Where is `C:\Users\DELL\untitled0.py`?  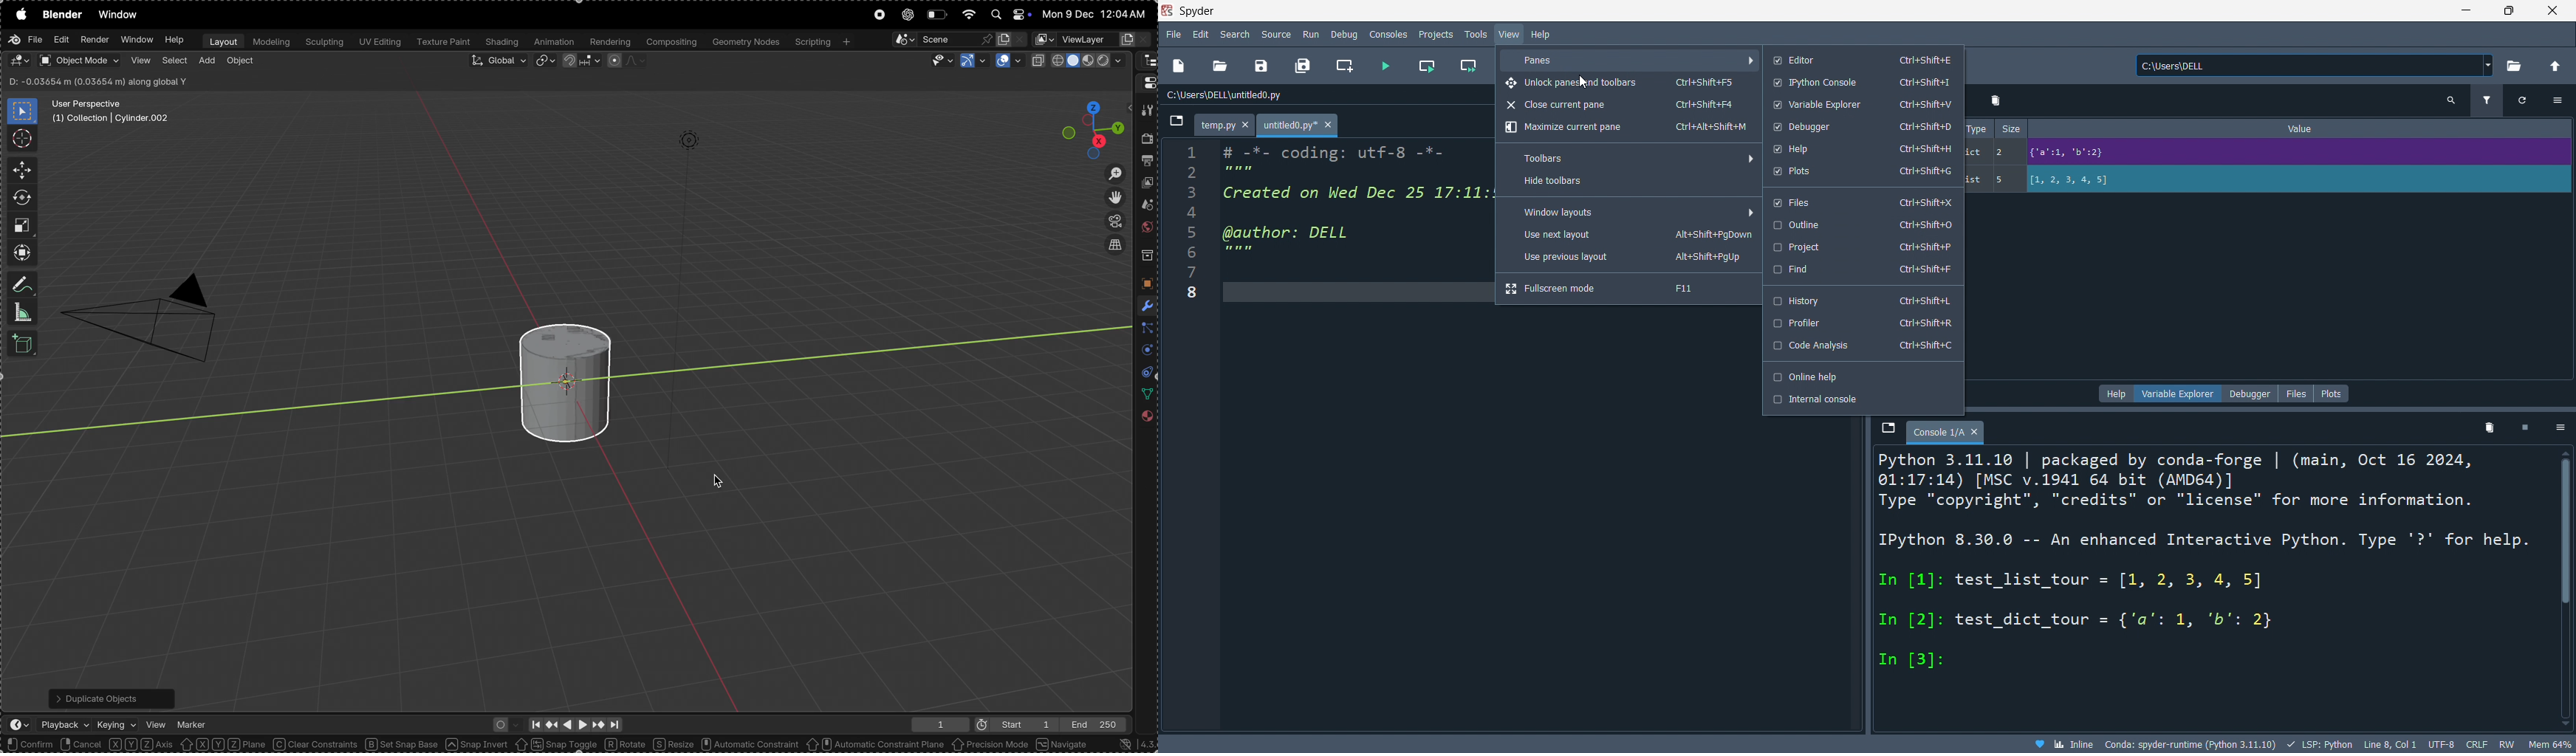
C:\Users\DELL\untitled0.py is located at coordinates (1243, 96).